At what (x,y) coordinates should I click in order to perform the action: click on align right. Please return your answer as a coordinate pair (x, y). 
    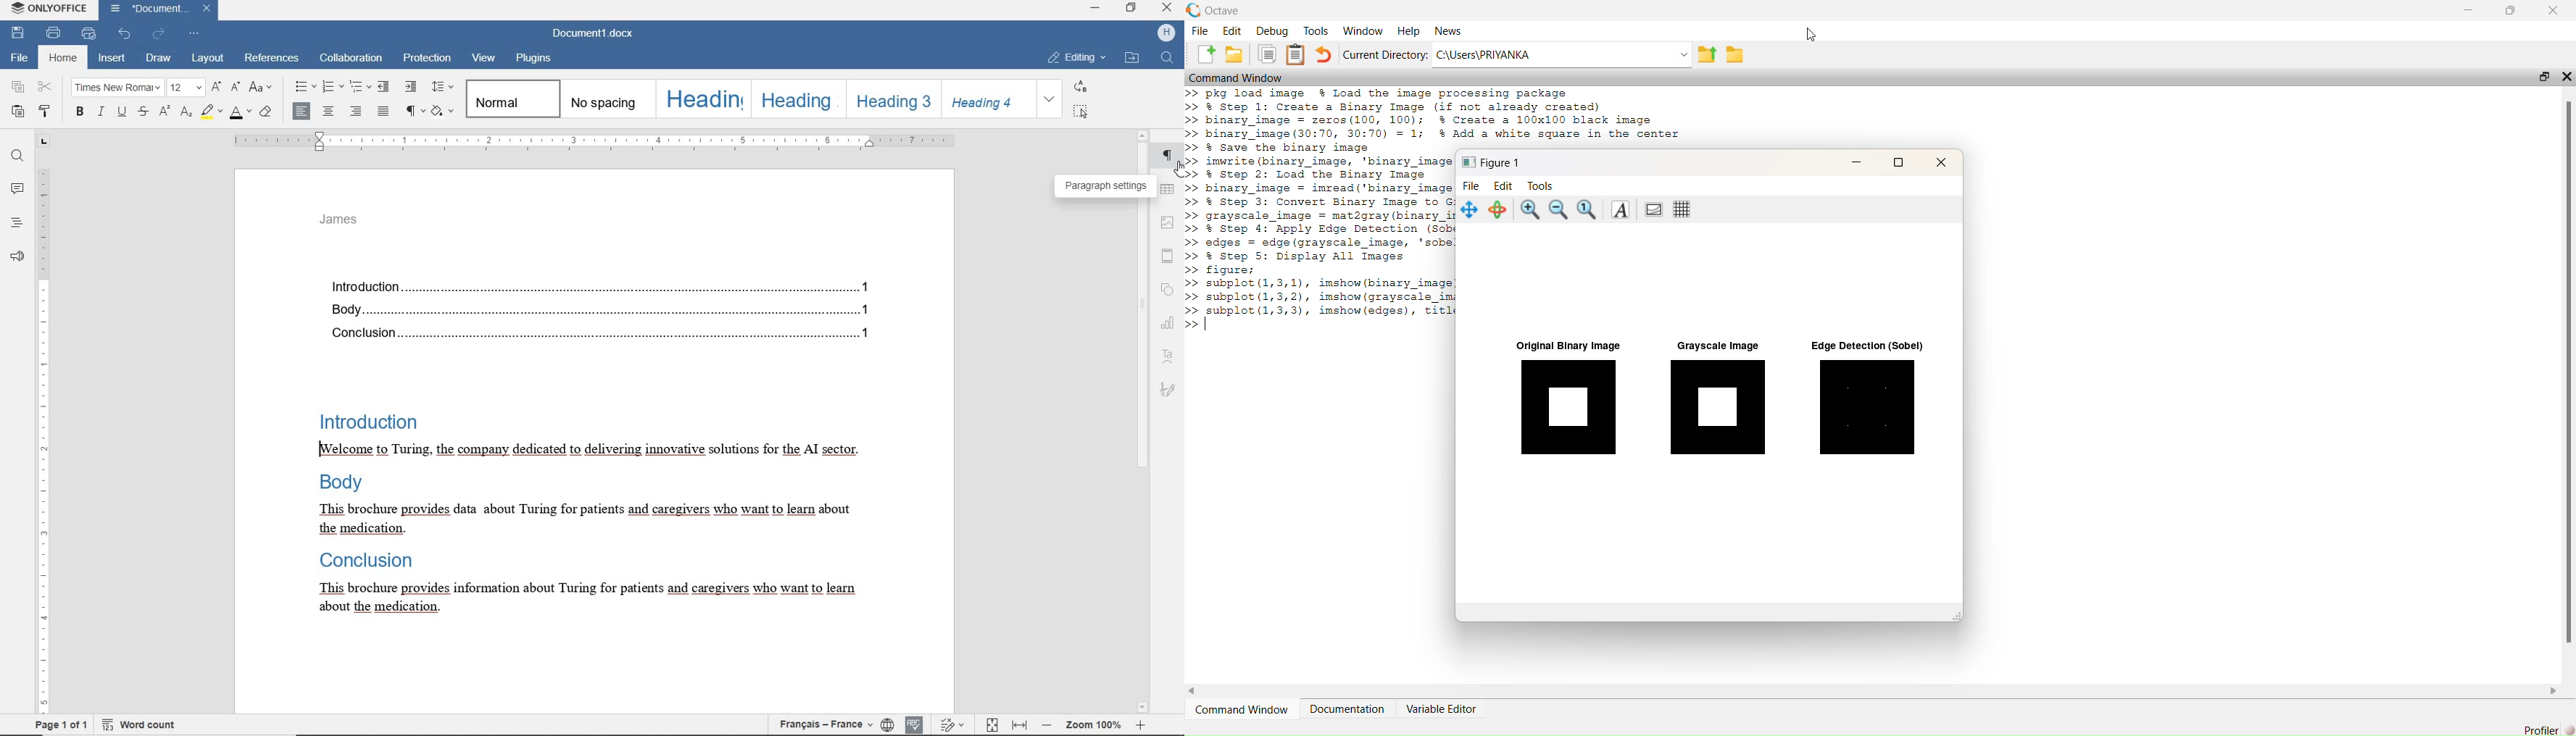
    Looking at the image, I should click on (357, 113).